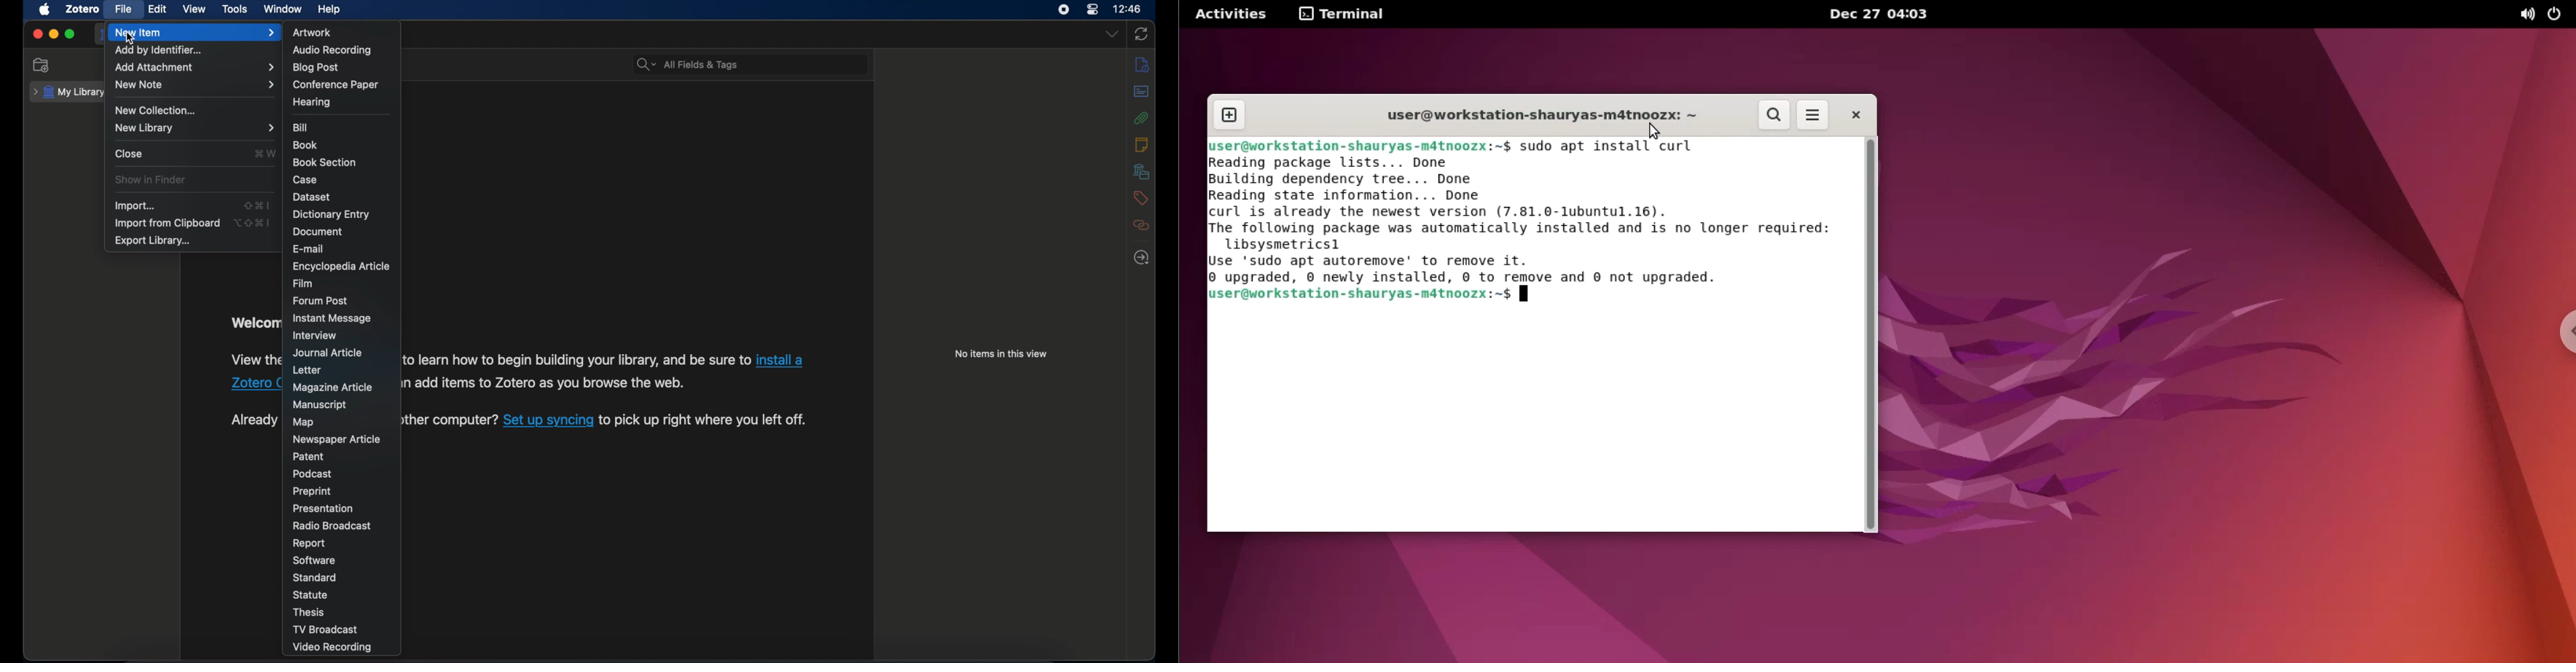  I want to click on dictionary entry, so click(331, 214).